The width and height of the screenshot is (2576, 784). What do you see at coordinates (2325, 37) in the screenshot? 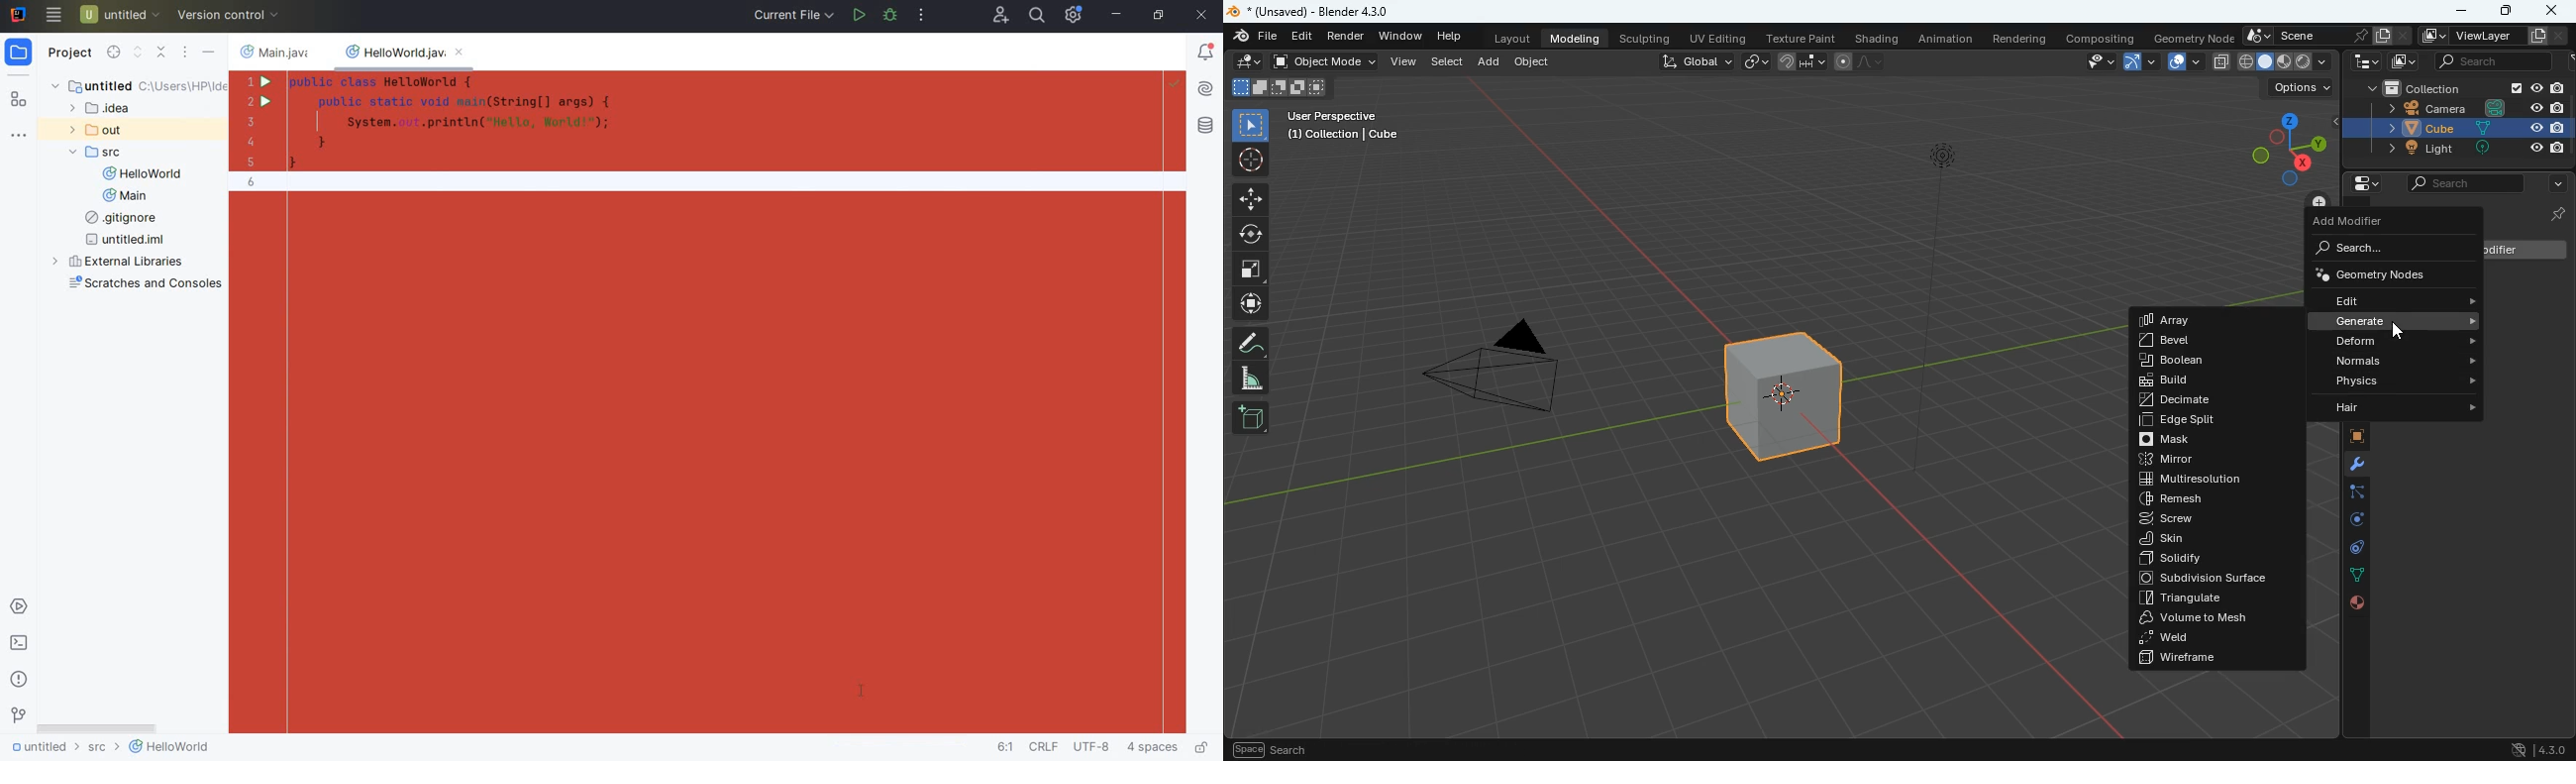
I see `scene` at bounding box center [2325, 37].